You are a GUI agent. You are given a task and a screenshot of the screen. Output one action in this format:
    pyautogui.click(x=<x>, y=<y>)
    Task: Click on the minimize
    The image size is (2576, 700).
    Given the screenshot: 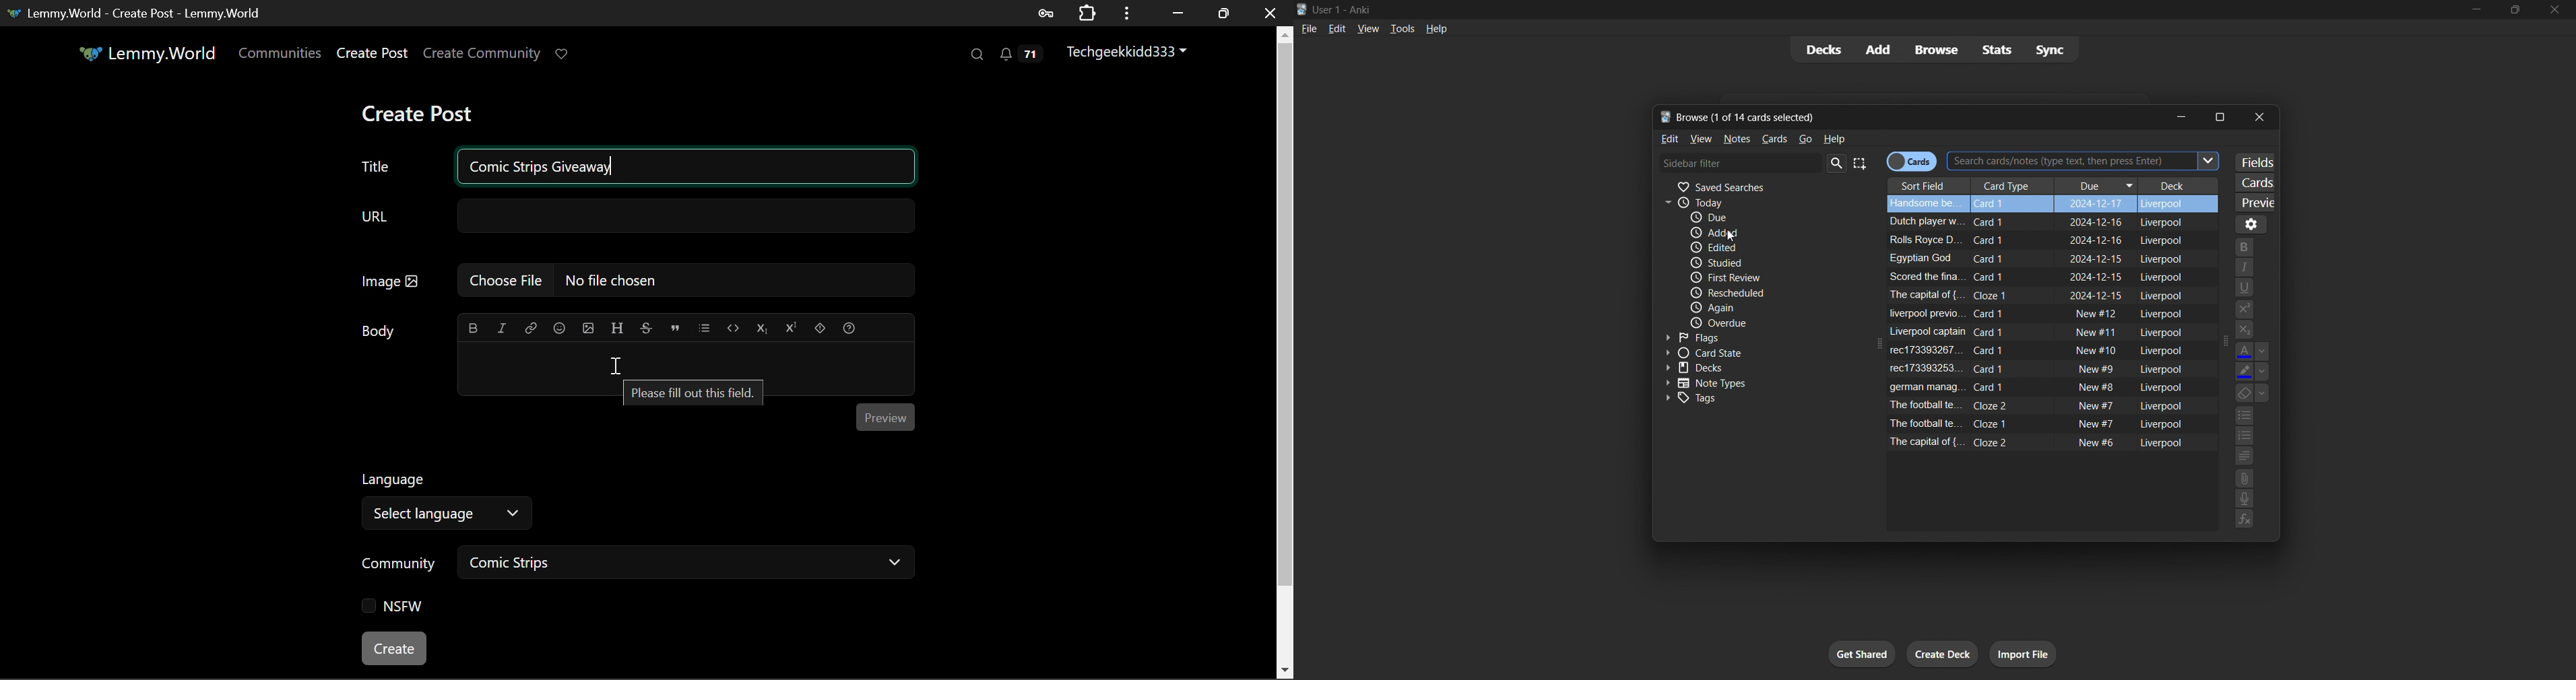 What is the action you would take?
    pyautogui.click(x=2469, y=10)
    